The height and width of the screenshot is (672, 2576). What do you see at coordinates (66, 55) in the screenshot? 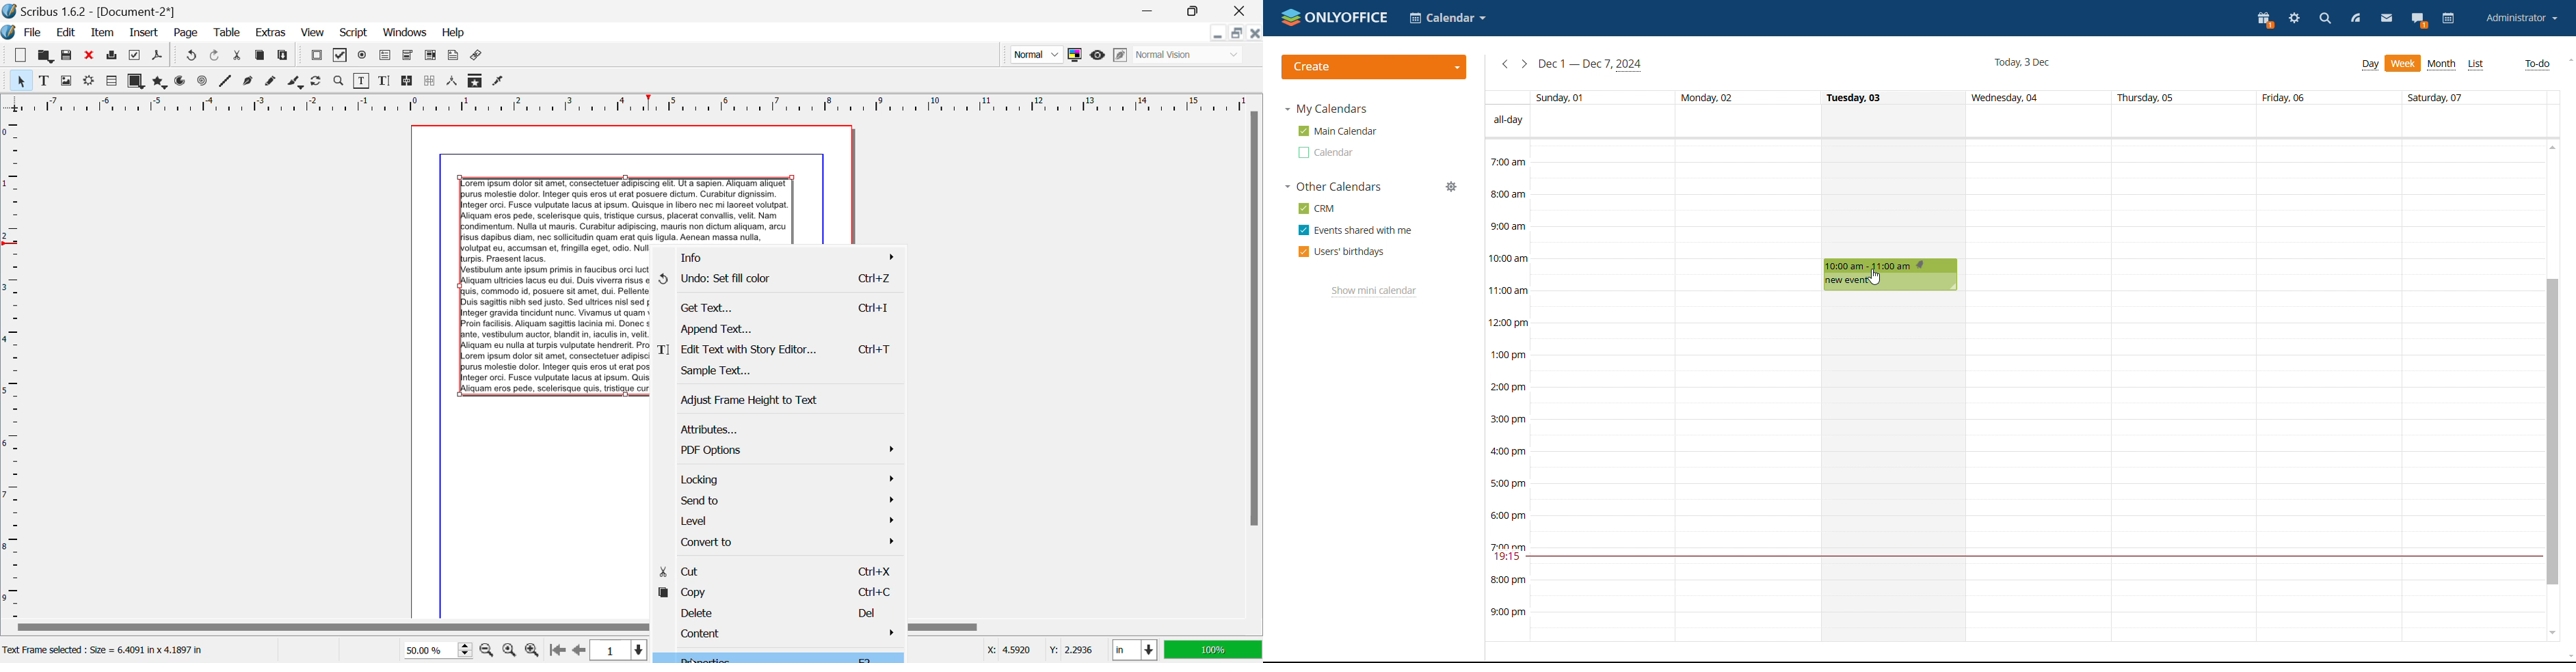
I see `Save` at bounding box center [66, 55].